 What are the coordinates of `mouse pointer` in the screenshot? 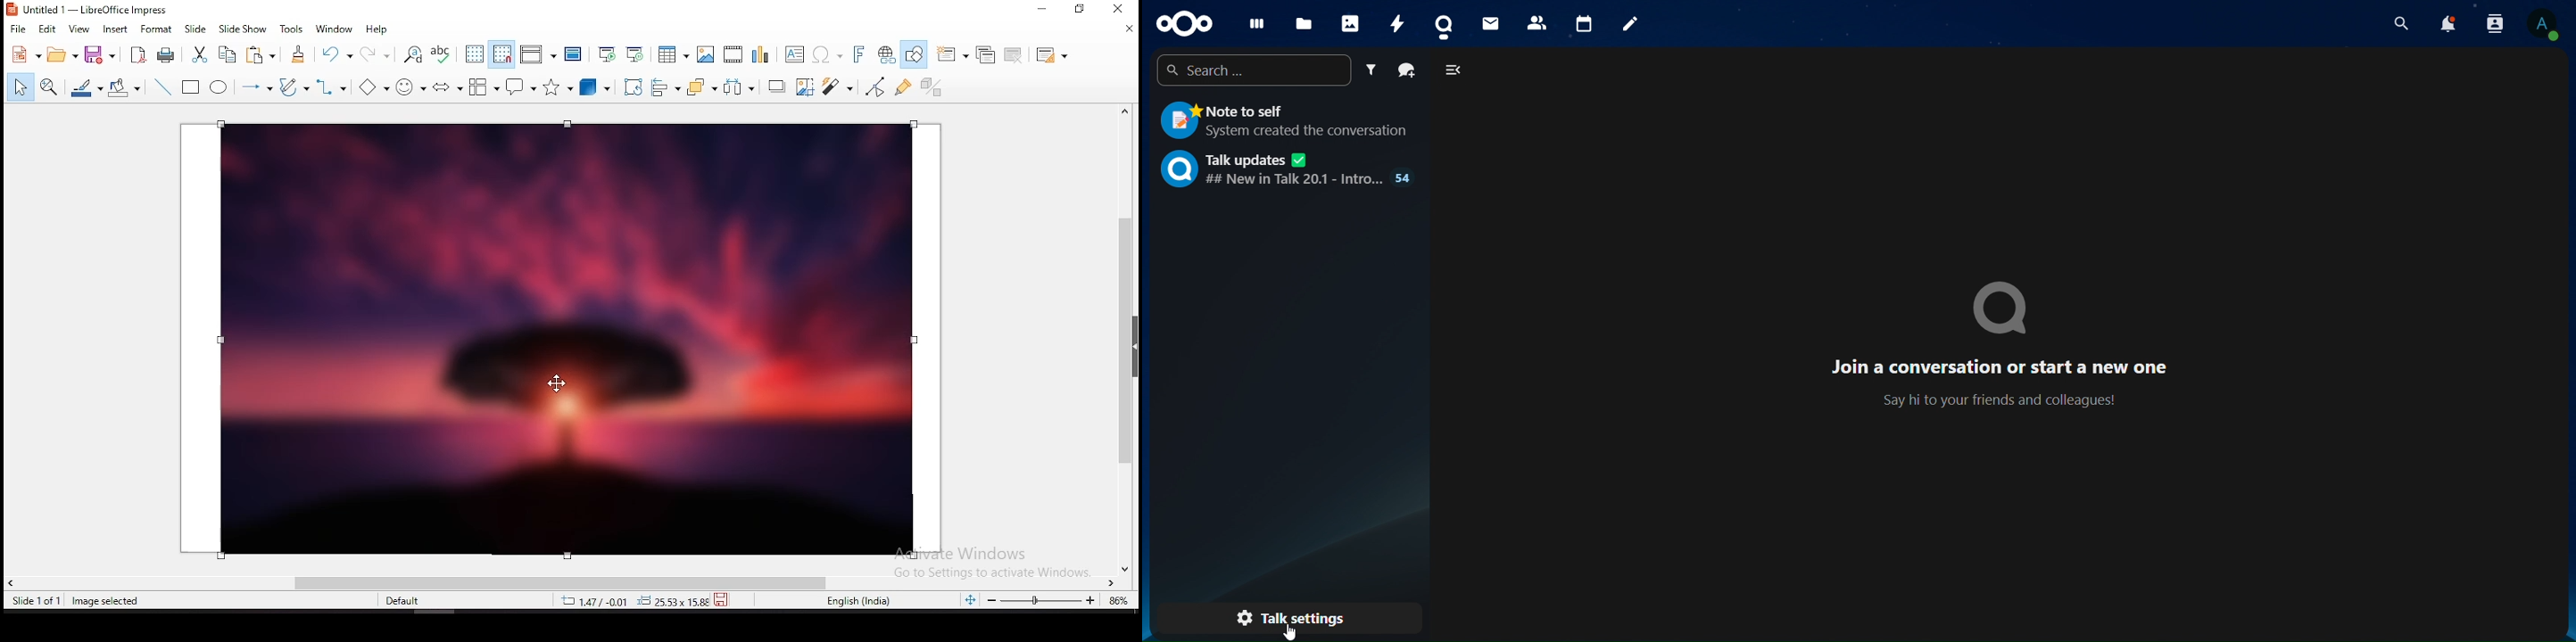 It's located at (559, 383).